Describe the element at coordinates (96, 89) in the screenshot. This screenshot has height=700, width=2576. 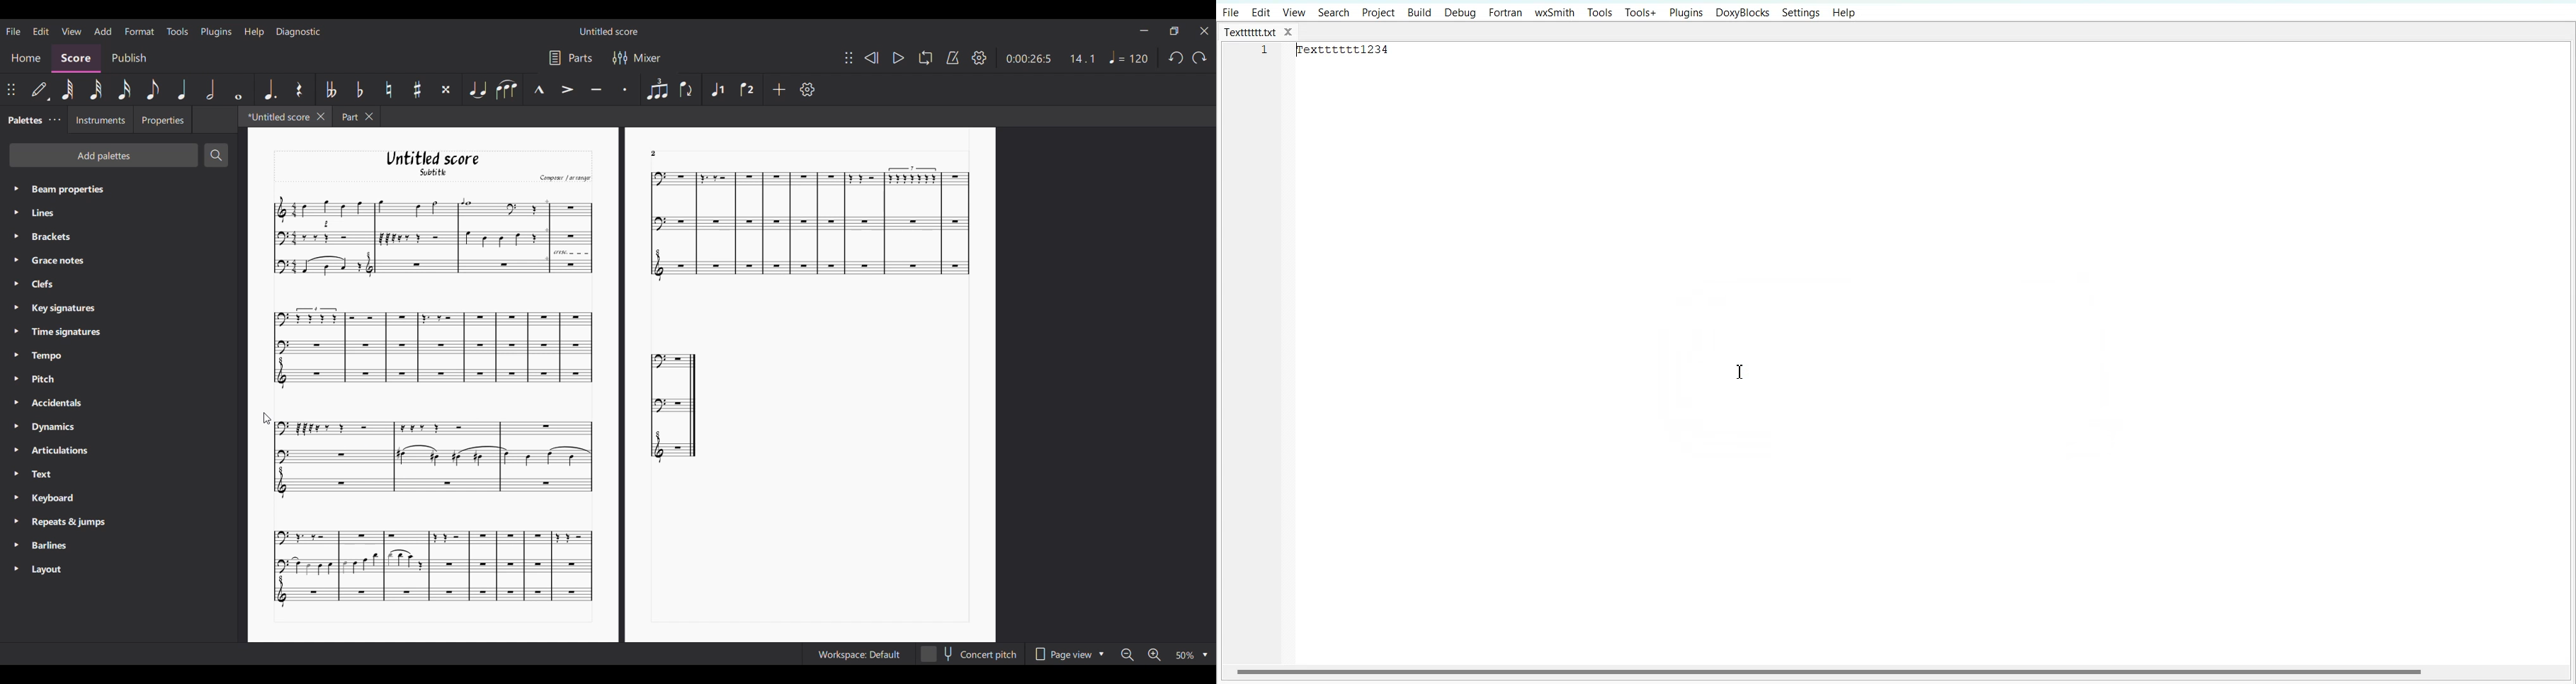
I see `32nd note` at that location.